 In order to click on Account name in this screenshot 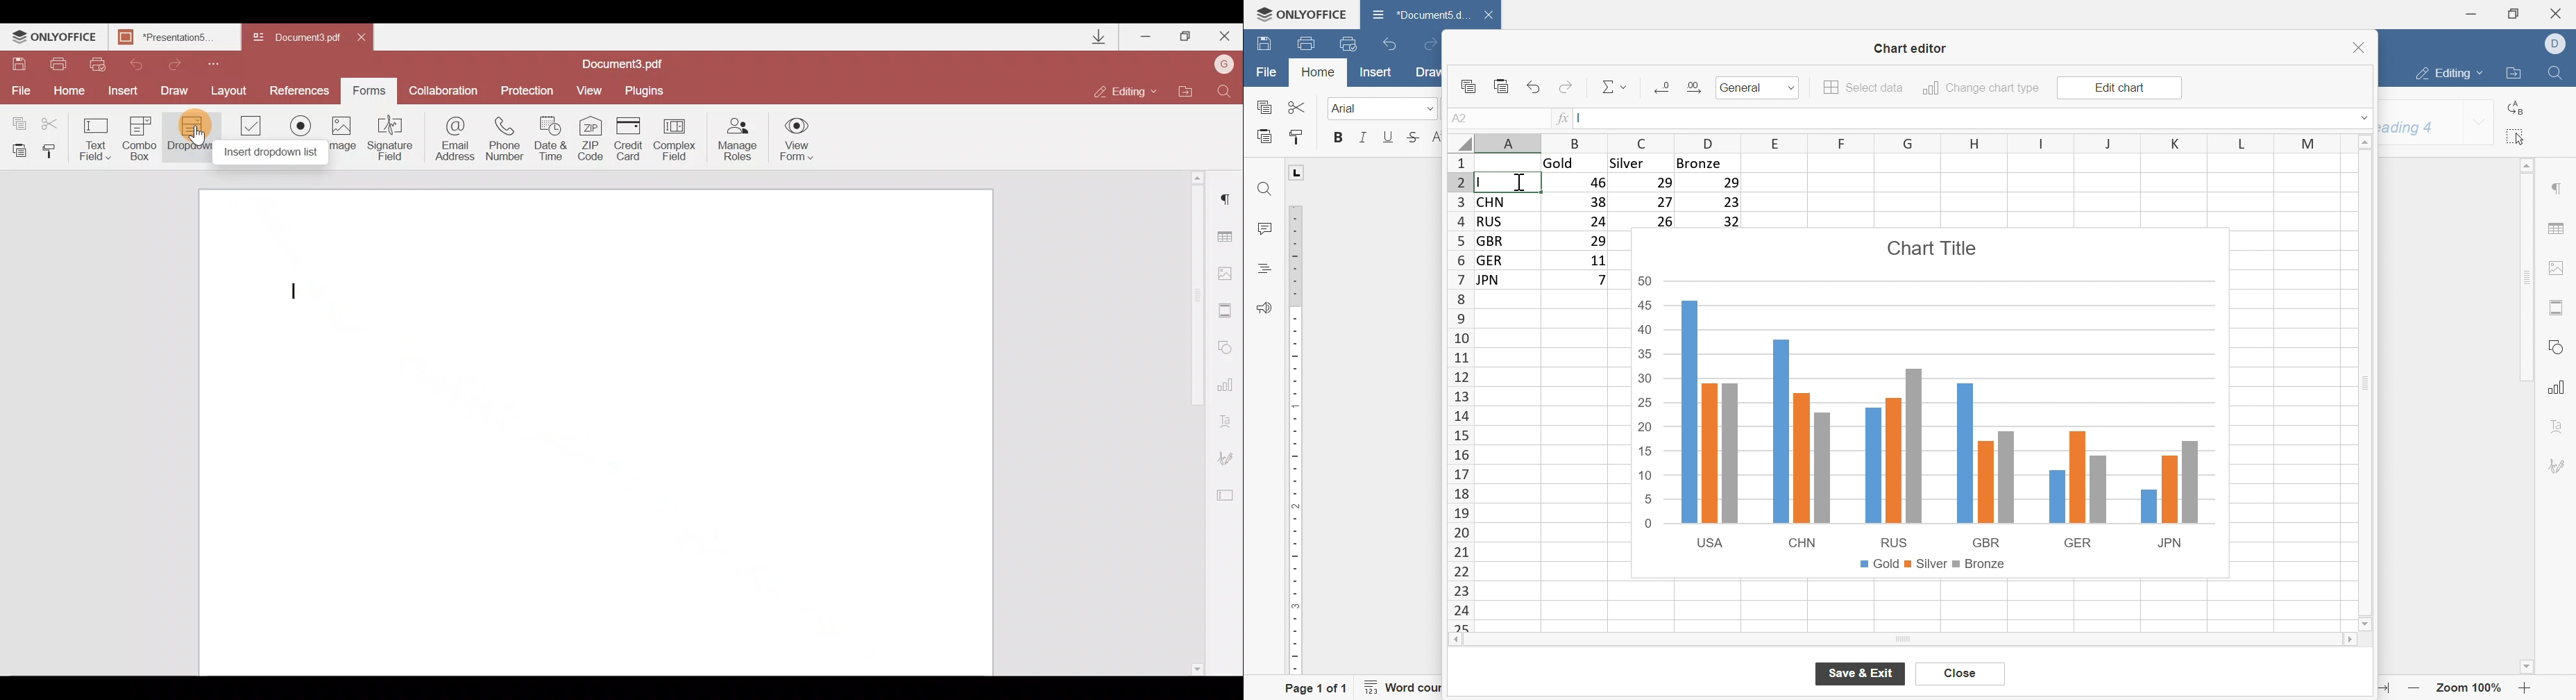, I will do `click(1220, 65)`.